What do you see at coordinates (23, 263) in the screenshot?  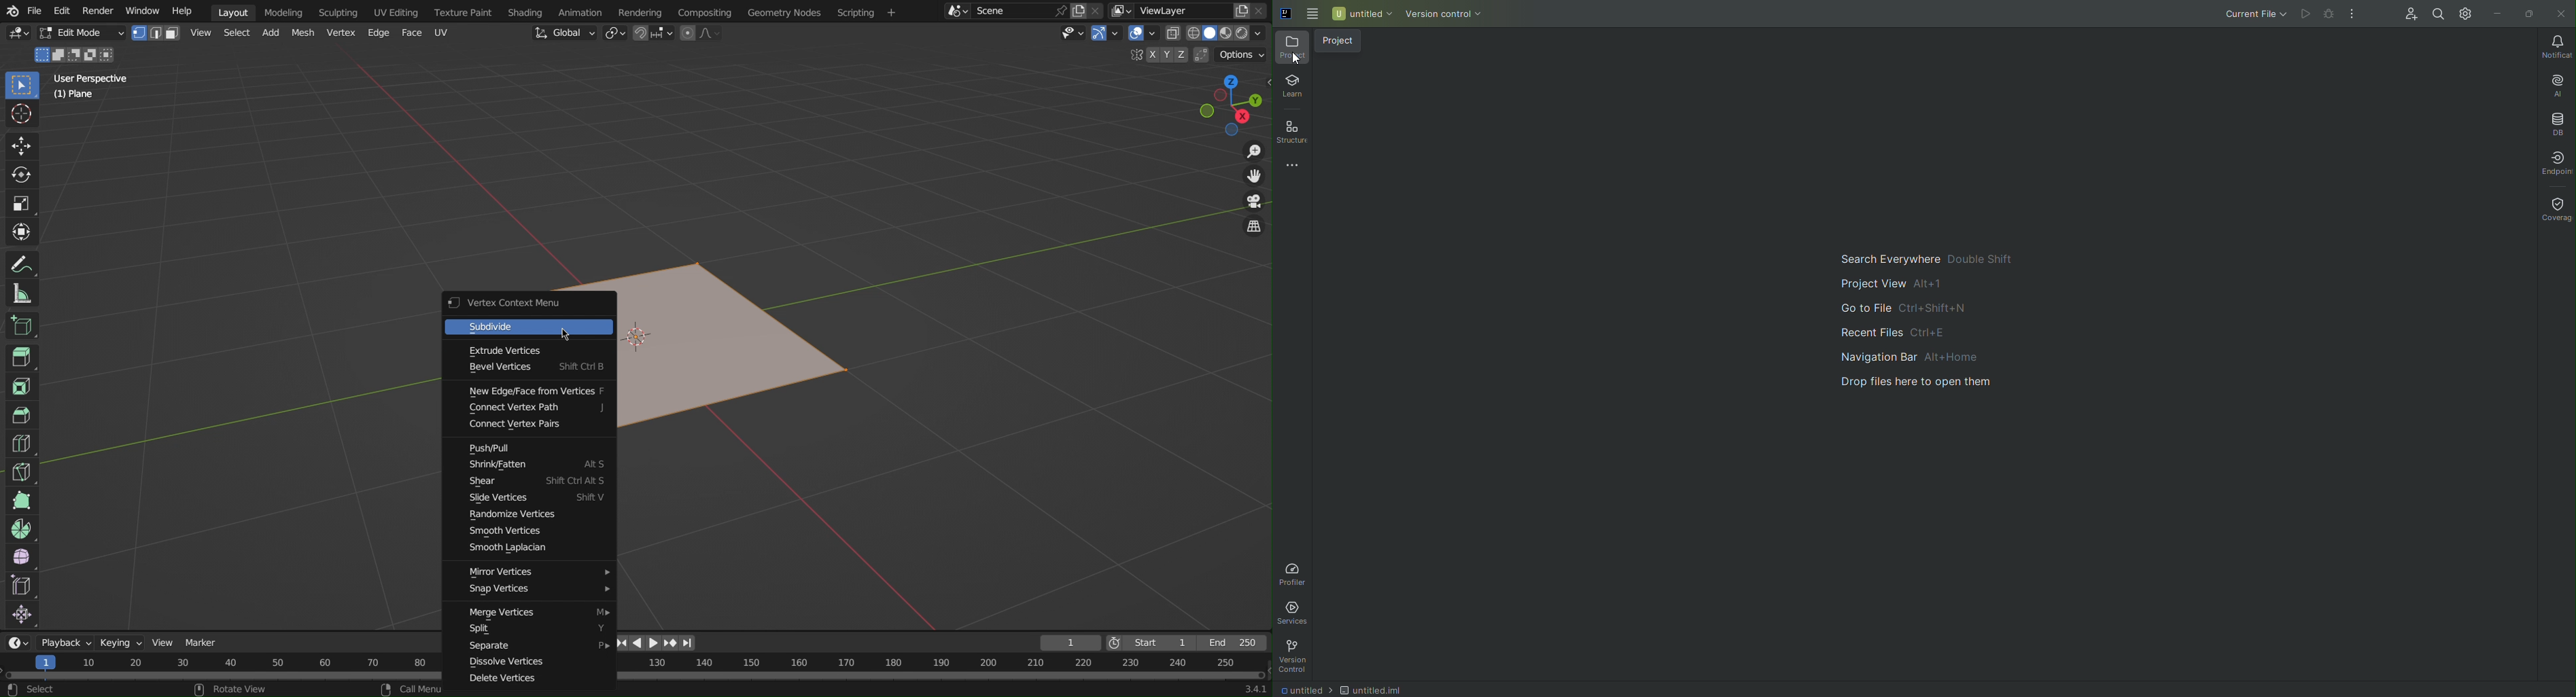 I see `Annotate` at bounding box center [23, 263].